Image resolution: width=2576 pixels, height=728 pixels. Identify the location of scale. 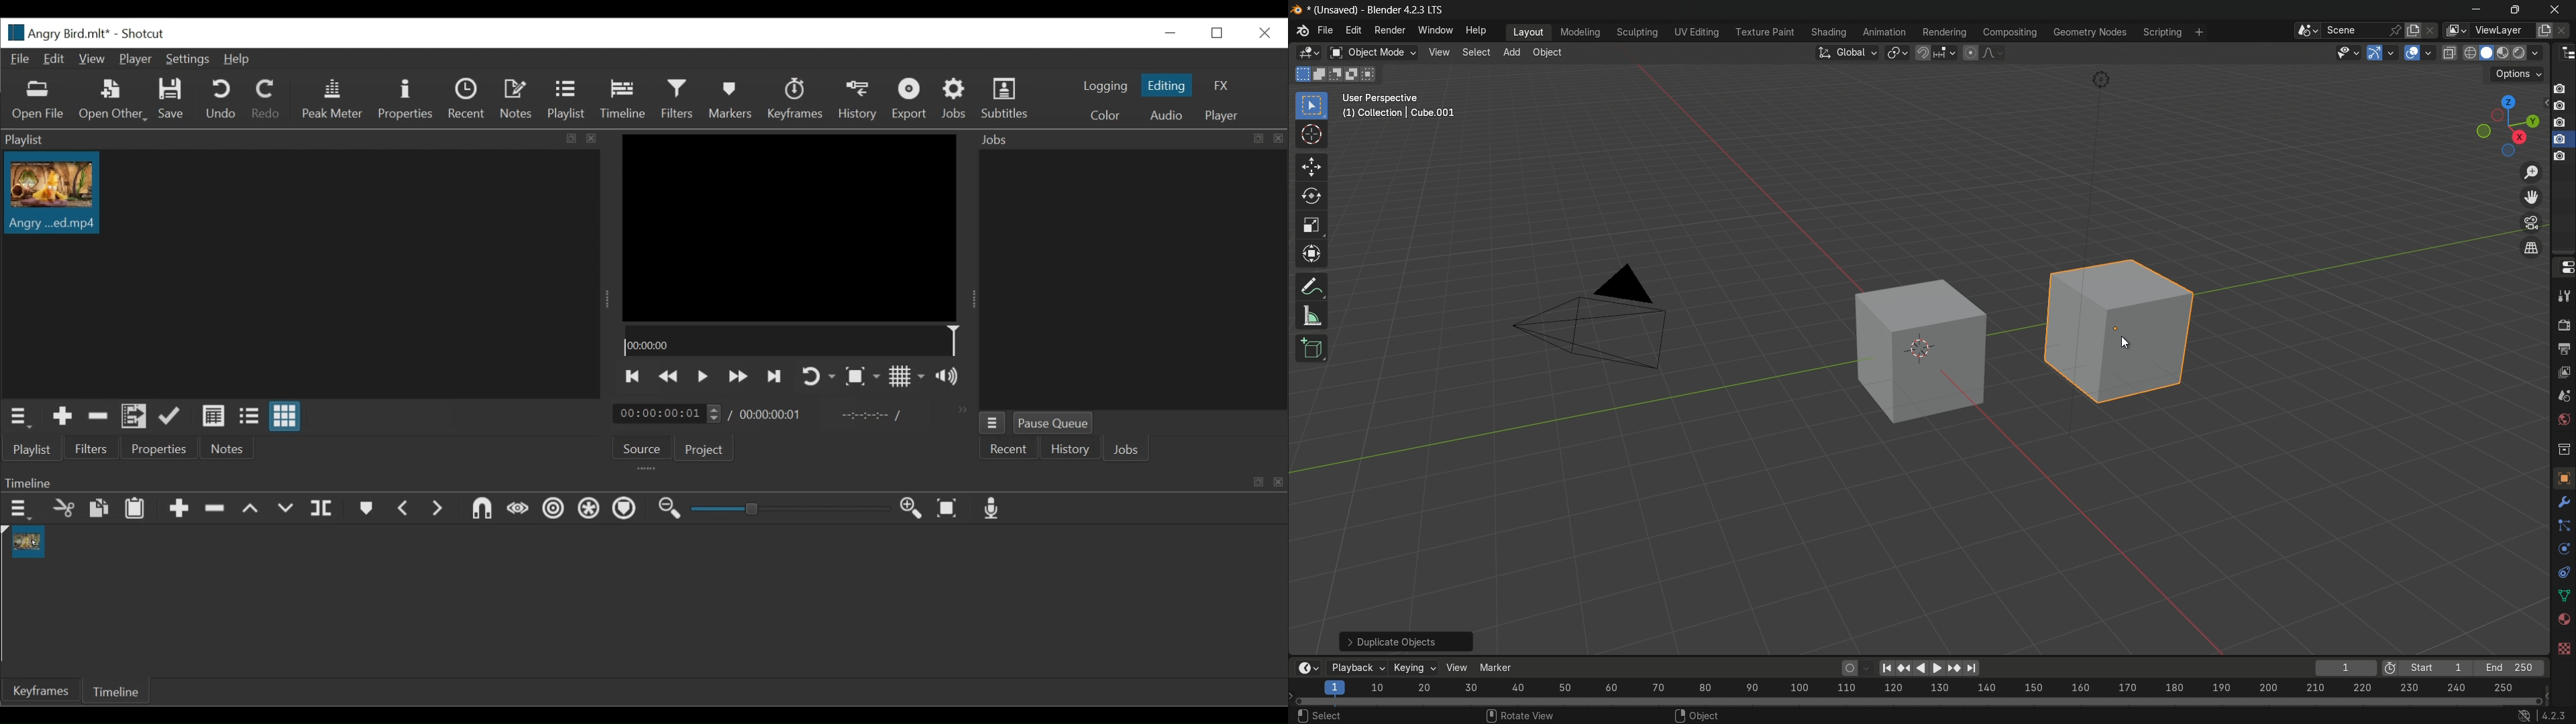
(1312, 226).